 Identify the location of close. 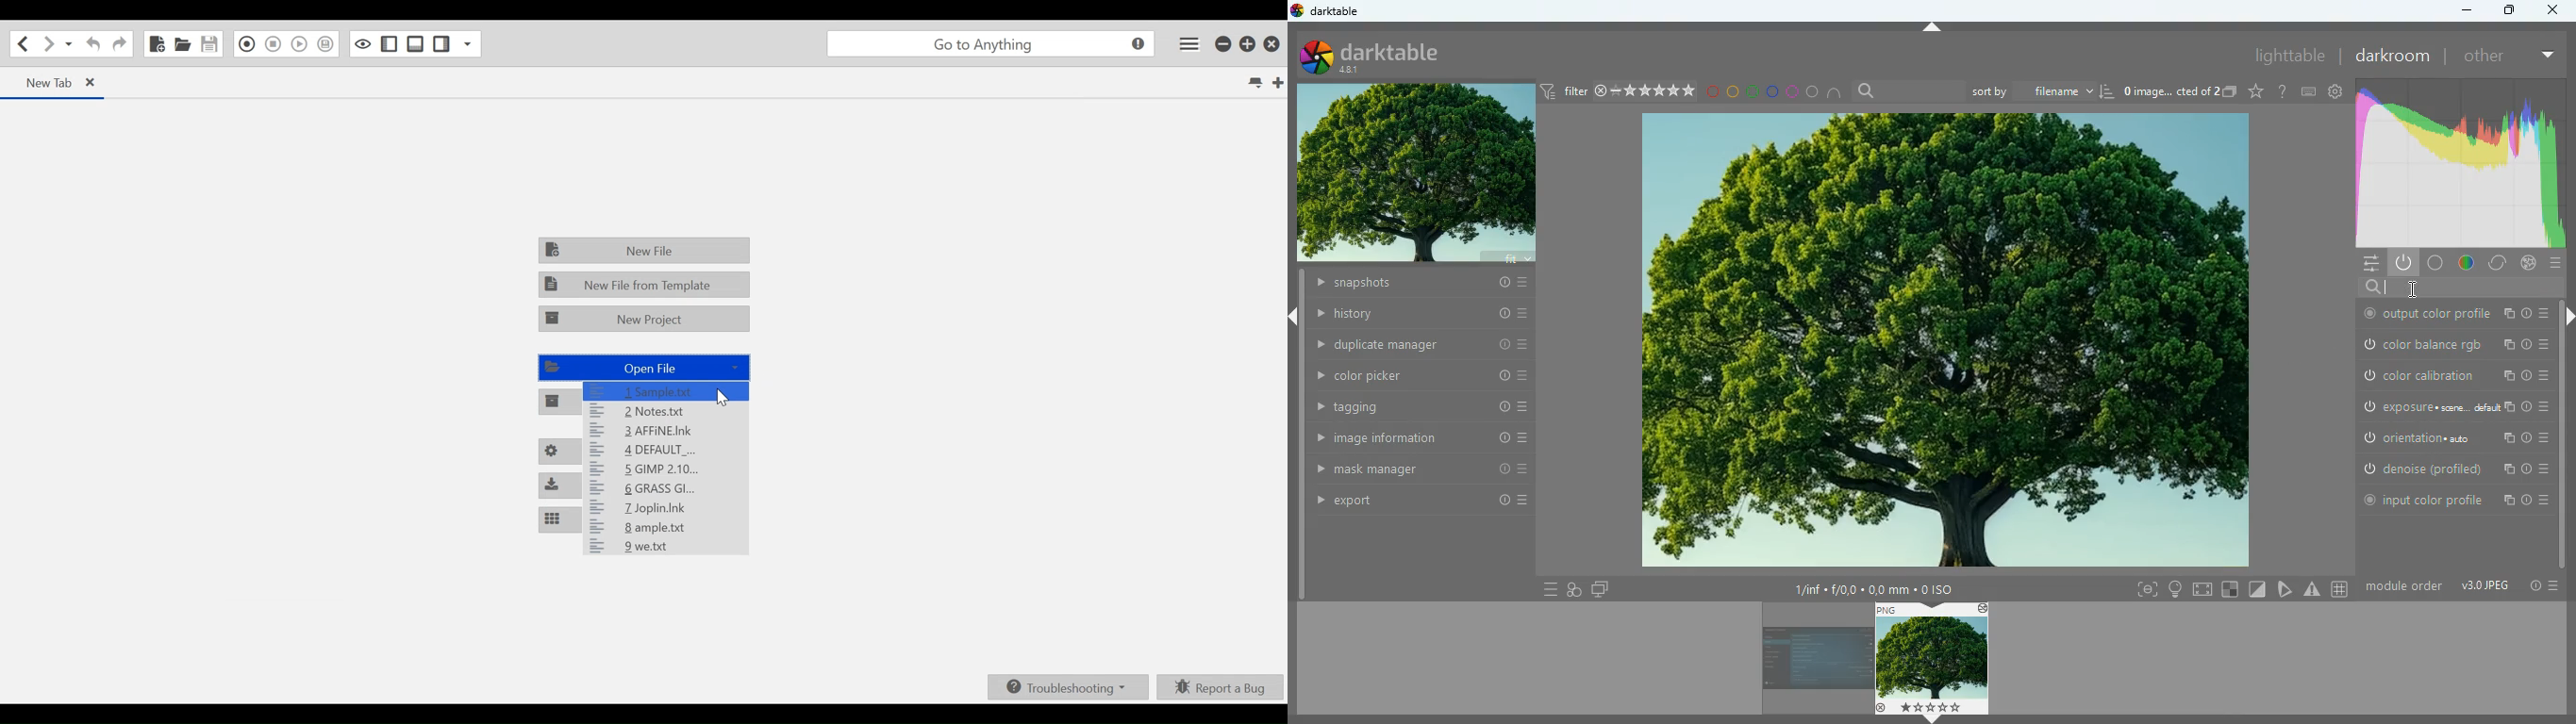
(2557, 10).